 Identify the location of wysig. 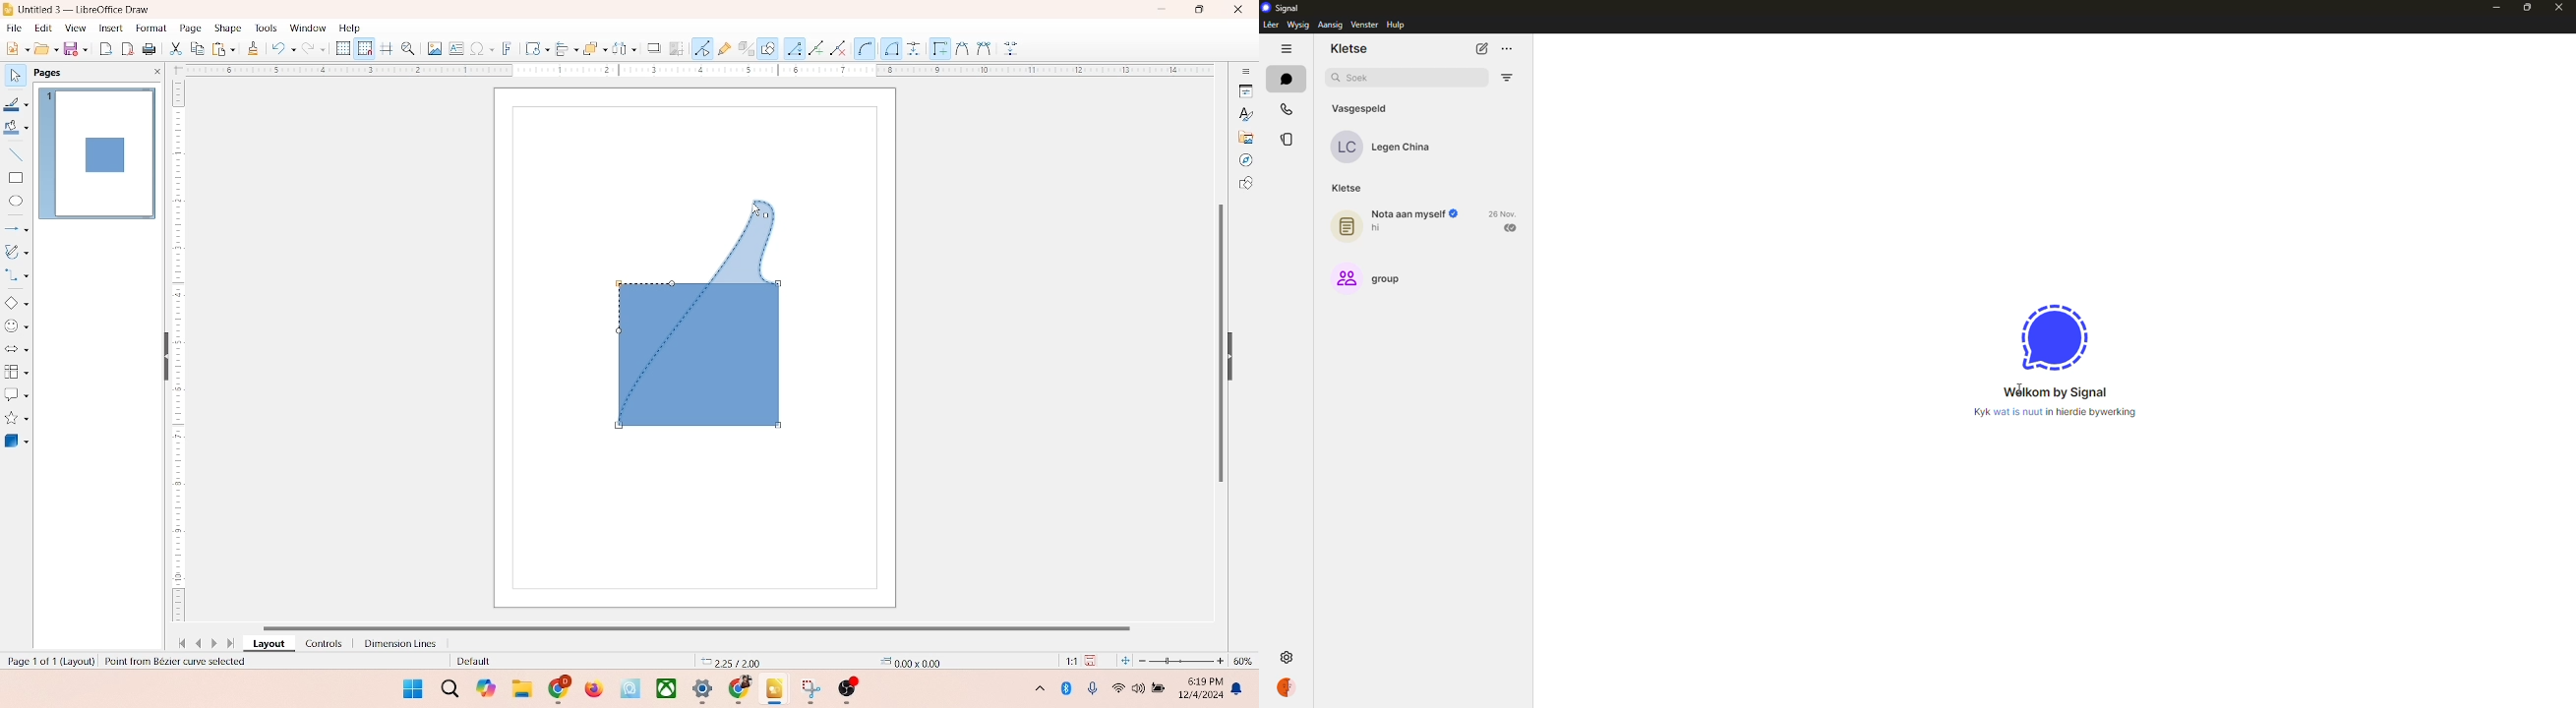
(1298, 24).